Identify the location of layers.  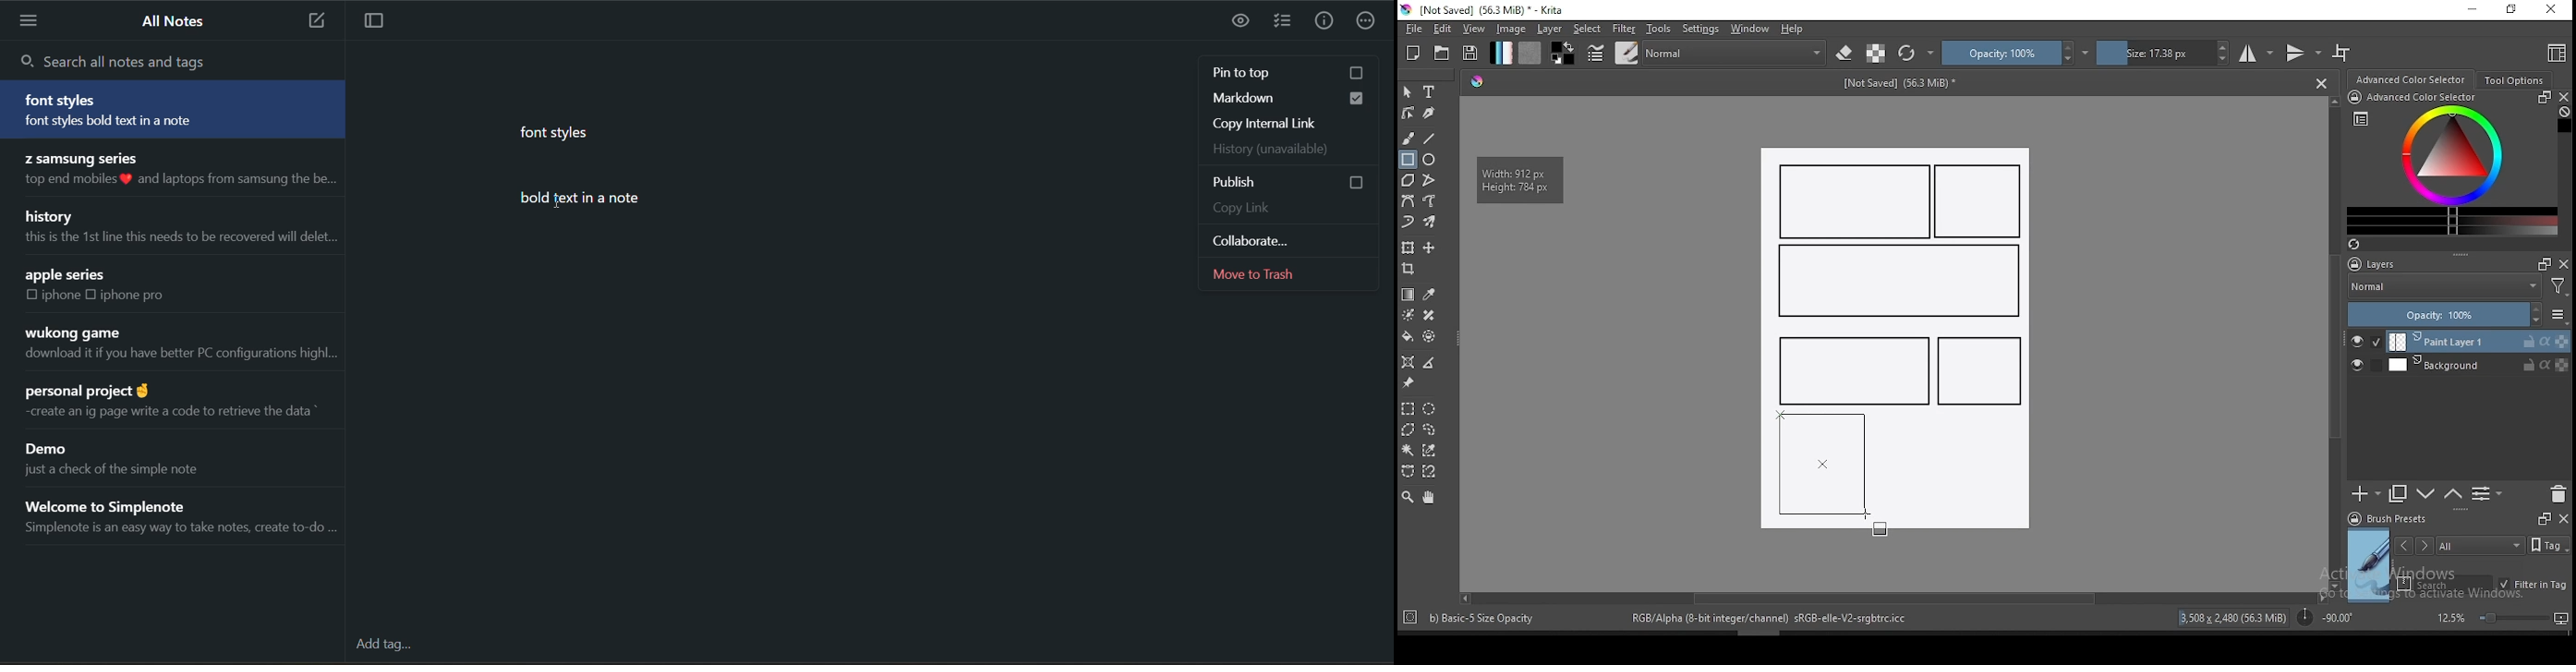
(2377, 265).